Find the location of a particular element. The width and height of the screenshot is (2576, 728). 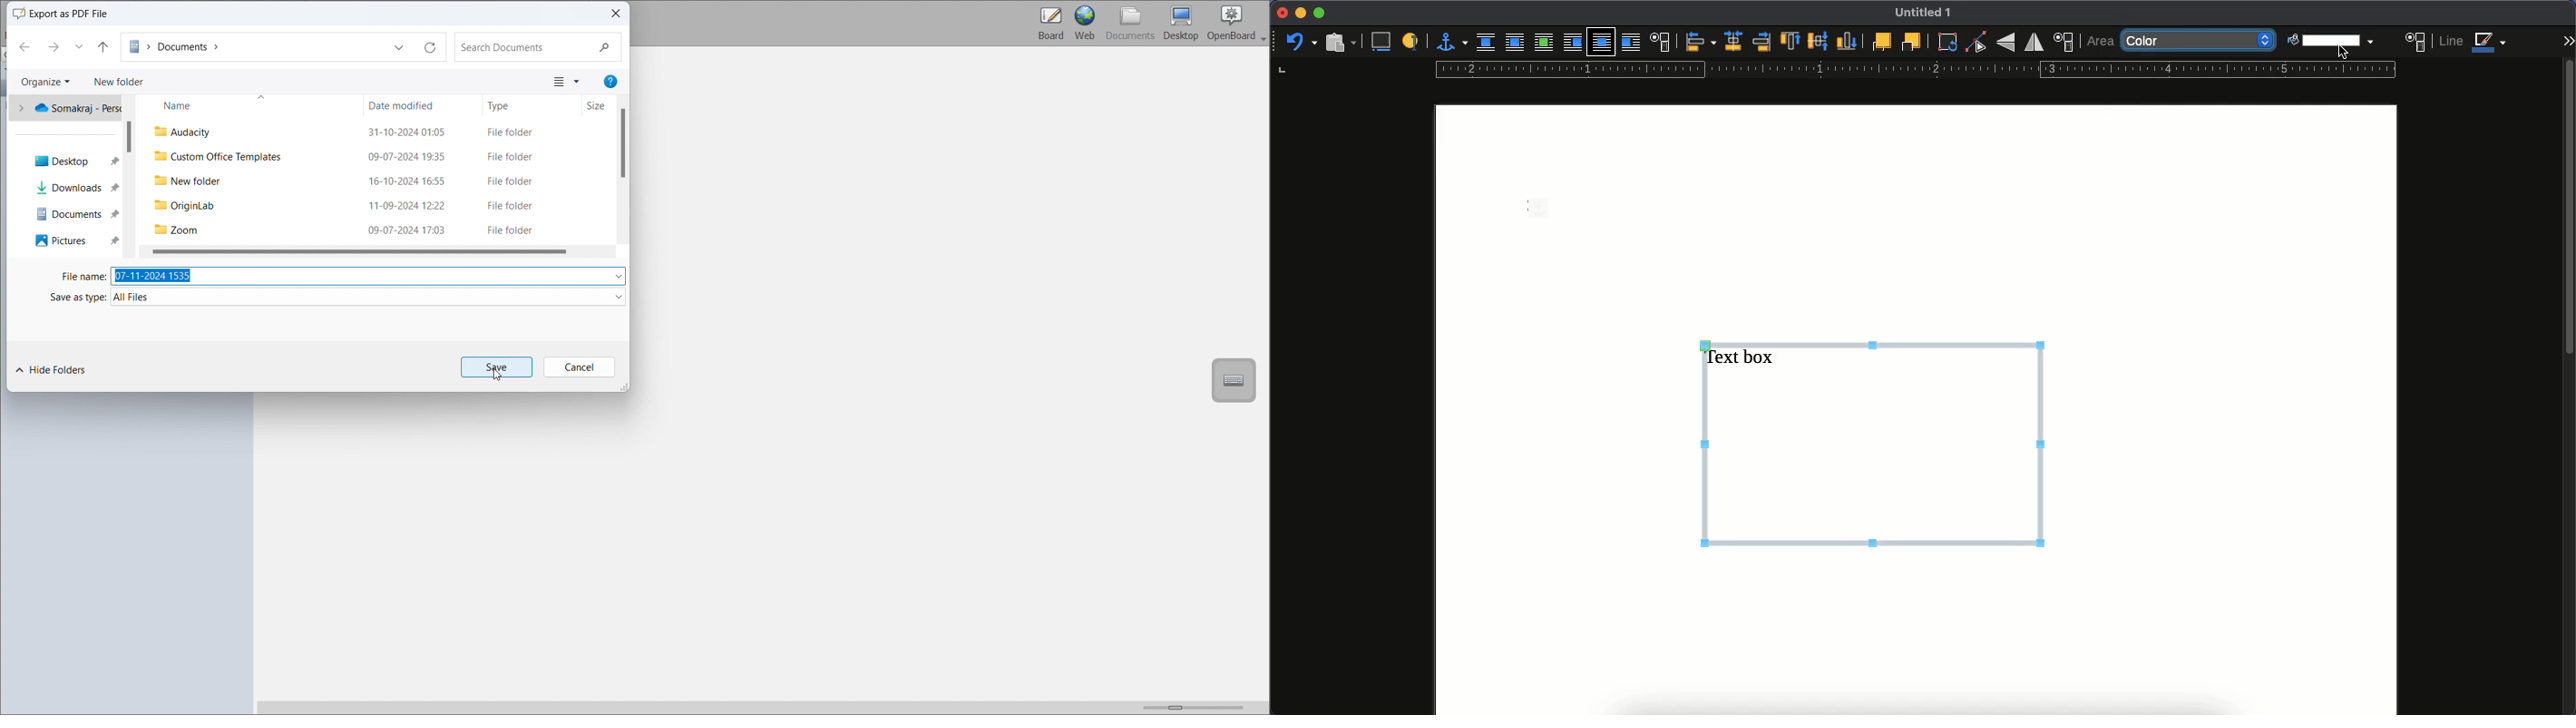

line color is located at coordinates (2474, 44).